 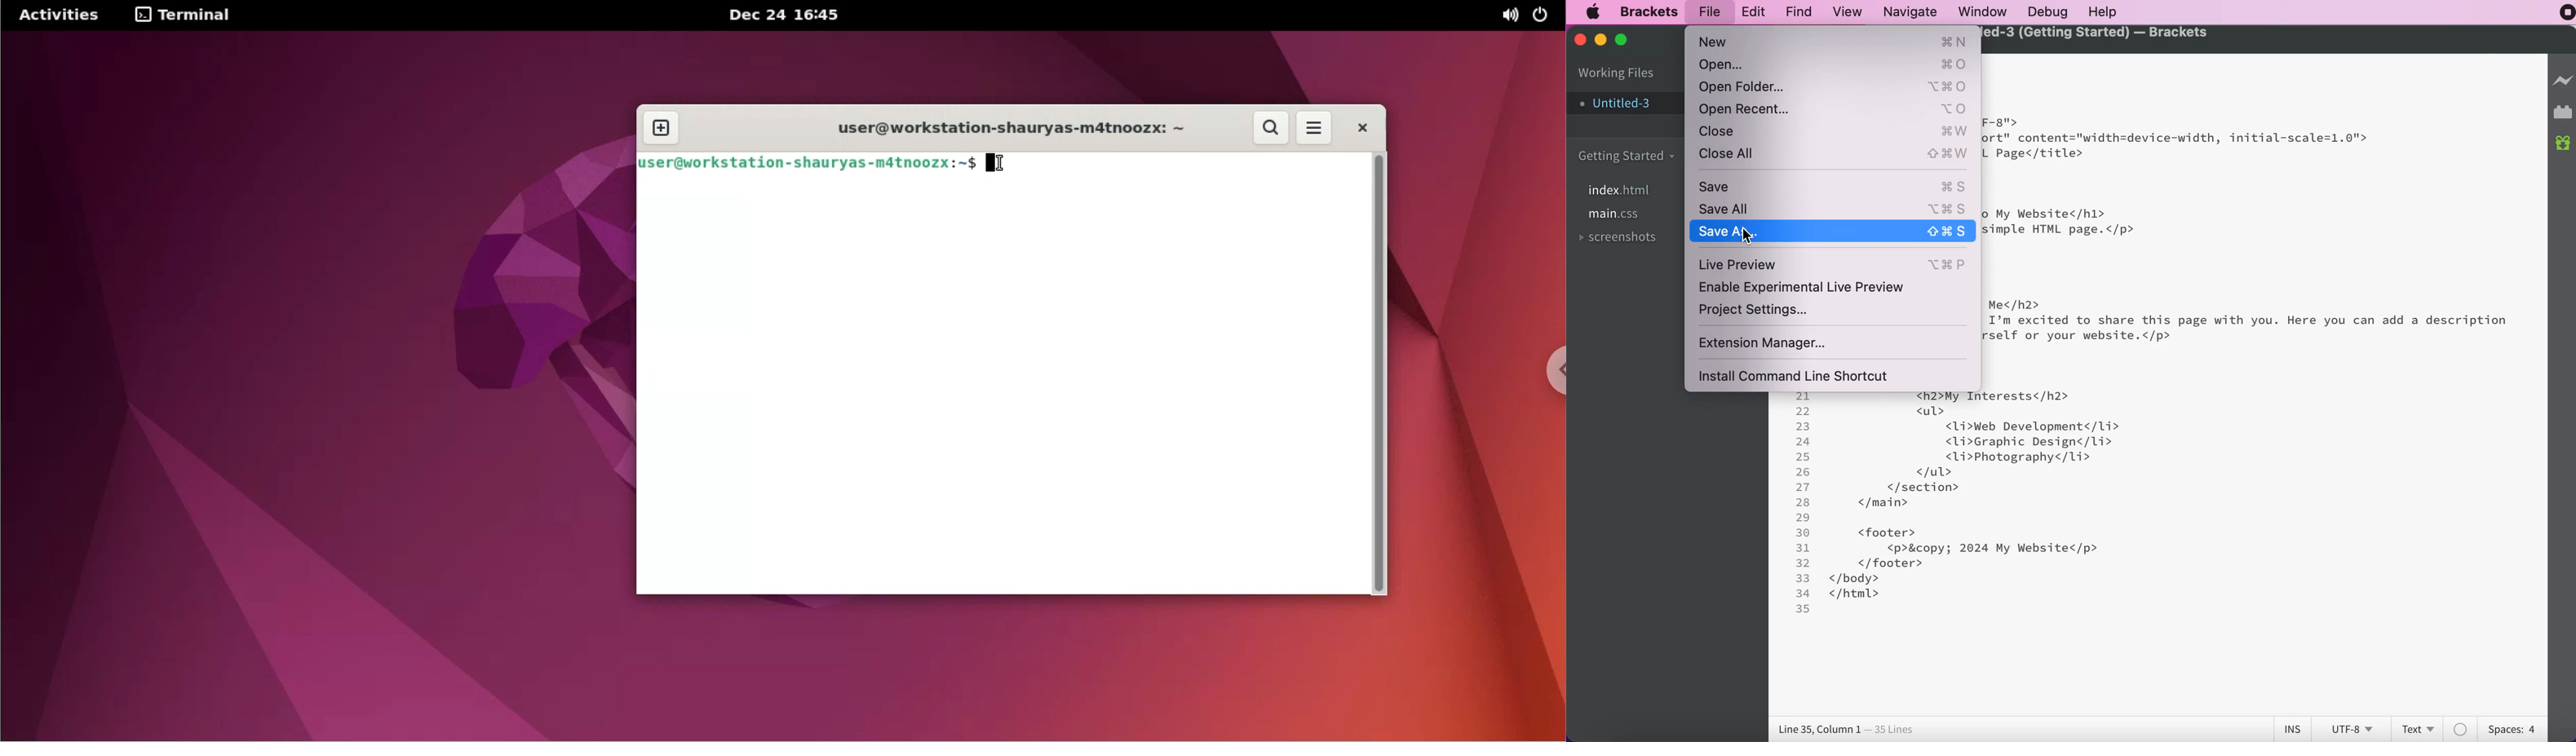 I want to click on find, so click(x=1801, y=11).